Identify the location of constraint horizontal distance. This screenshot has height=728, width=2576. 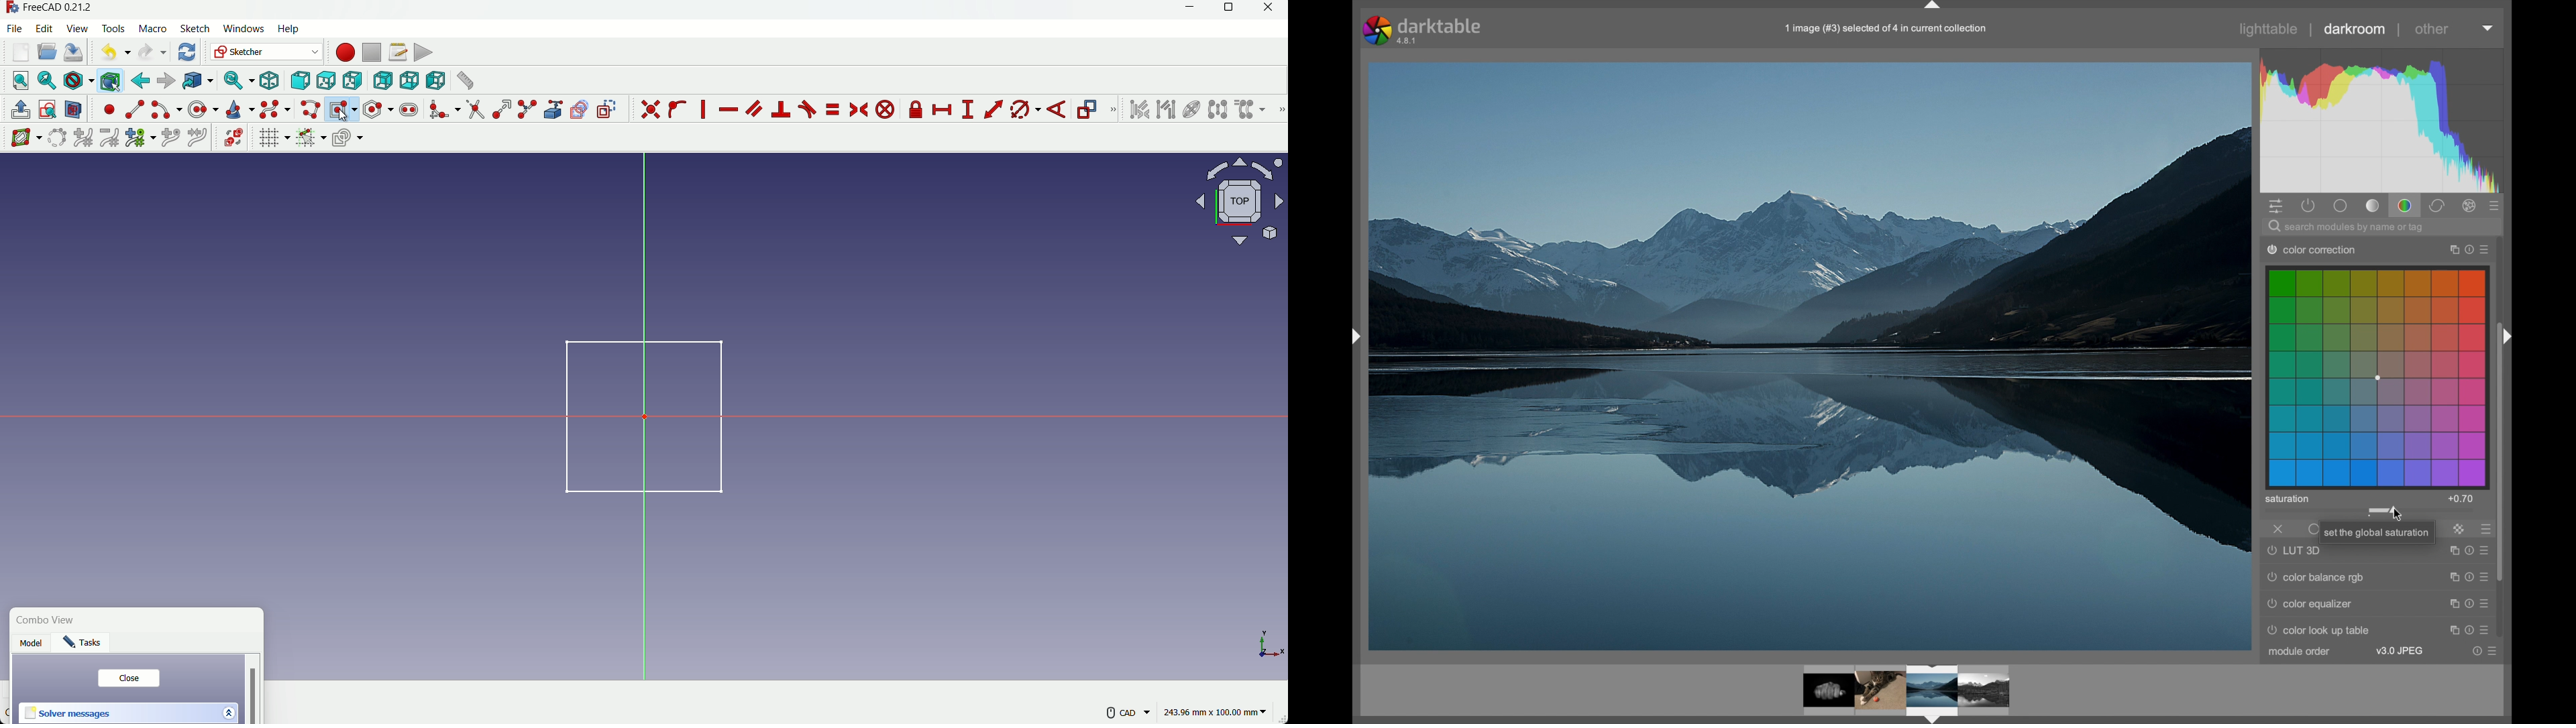
(943, 110).